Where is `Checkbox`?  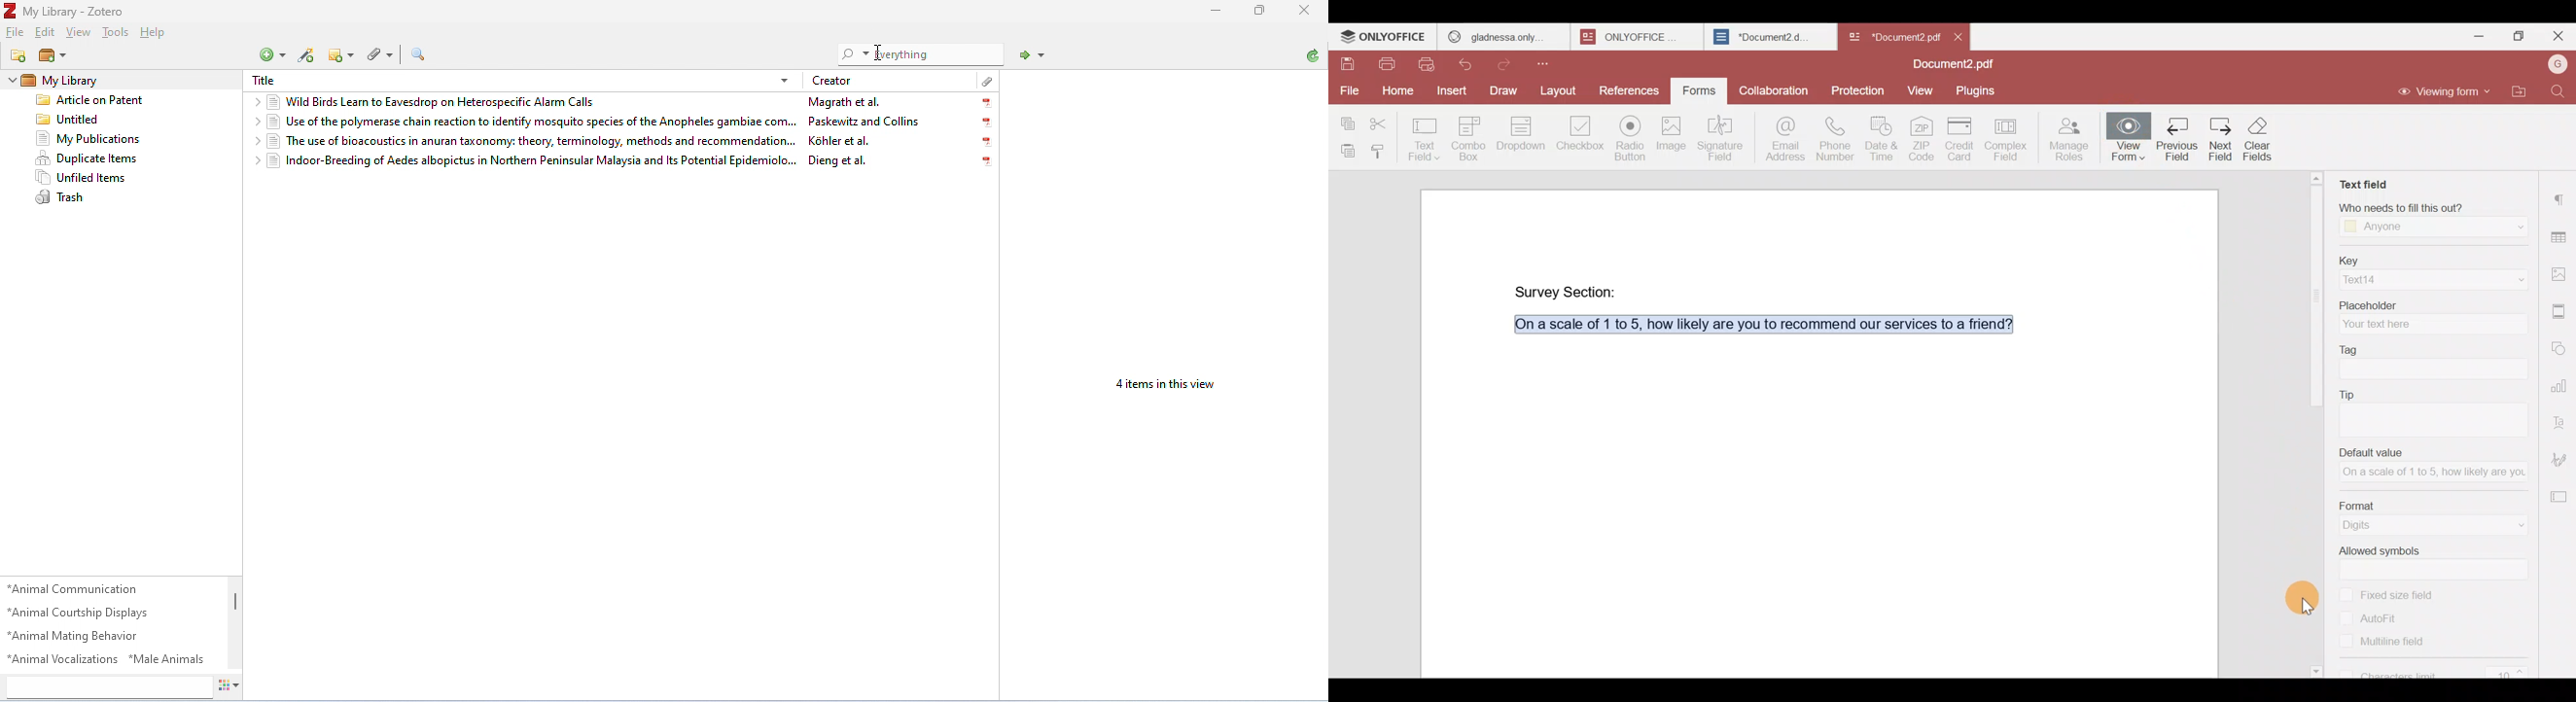
Checkbox is located at coordinates (1577, 136).